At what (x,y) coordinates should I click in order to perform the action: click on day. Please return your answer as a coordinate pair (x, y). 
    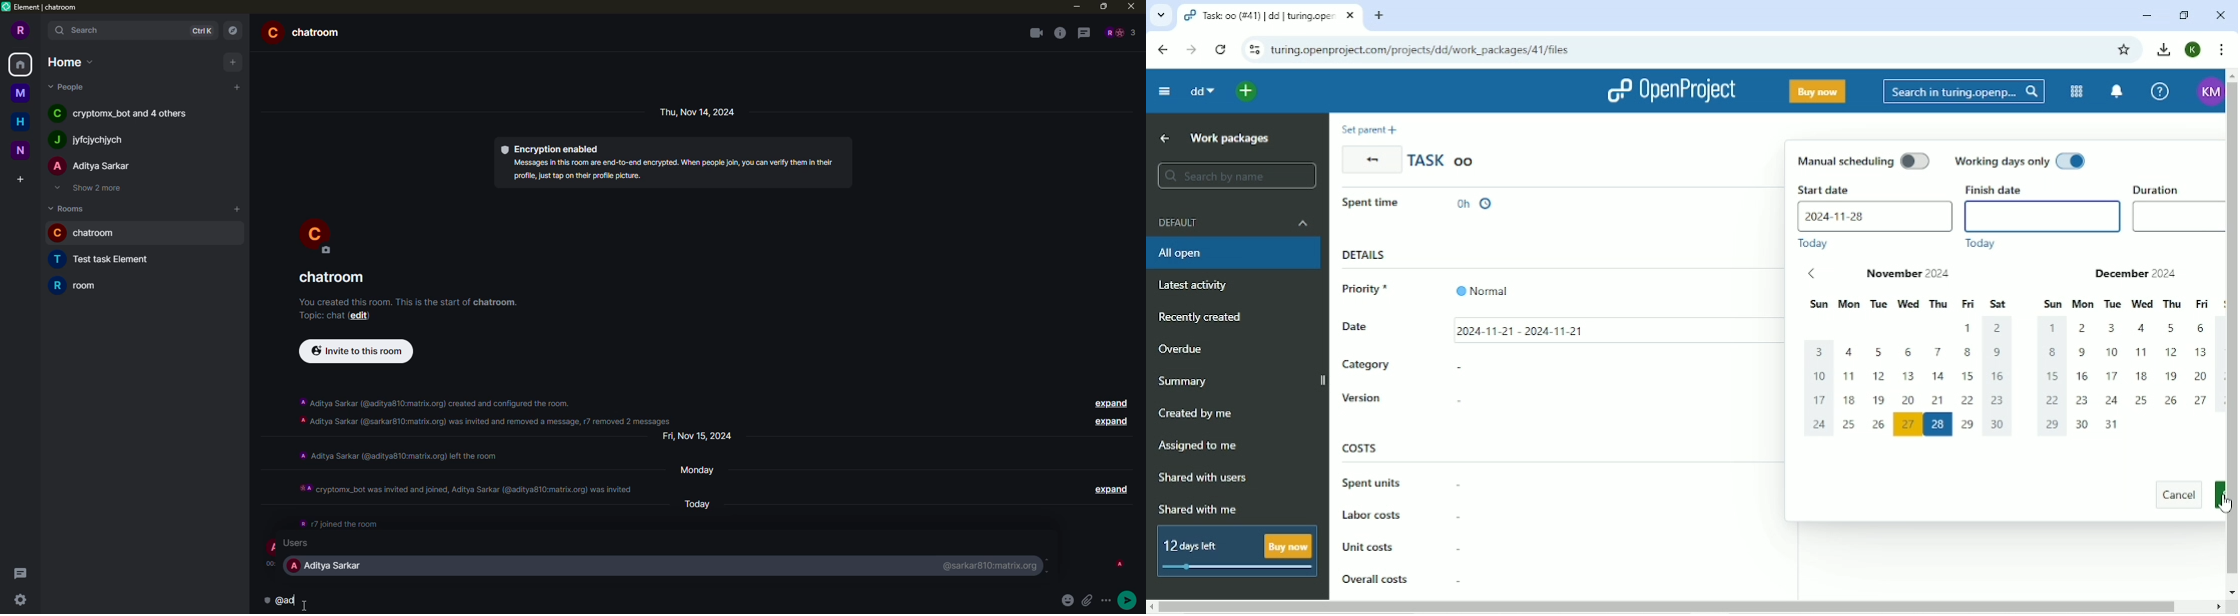
    Looking at the image, I should click on (703, 436).